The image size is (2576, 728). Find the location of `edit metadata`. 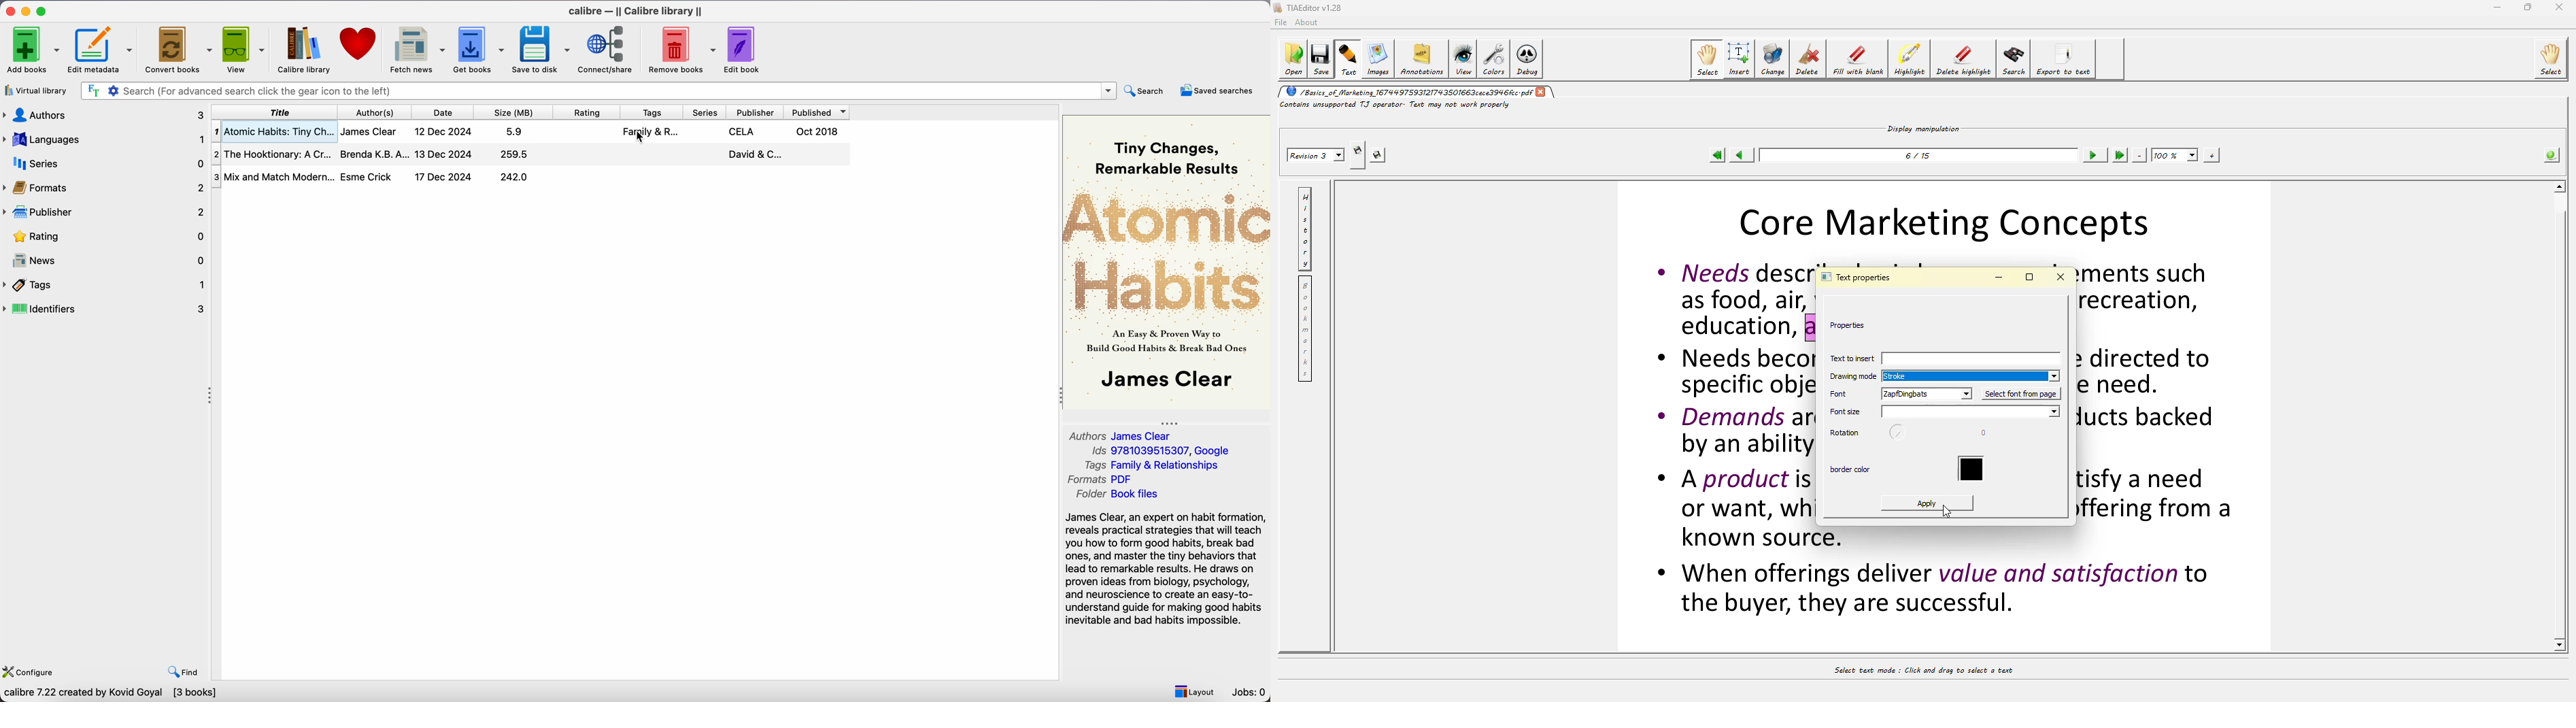

edit metadata is located at coordinates (102, 50).